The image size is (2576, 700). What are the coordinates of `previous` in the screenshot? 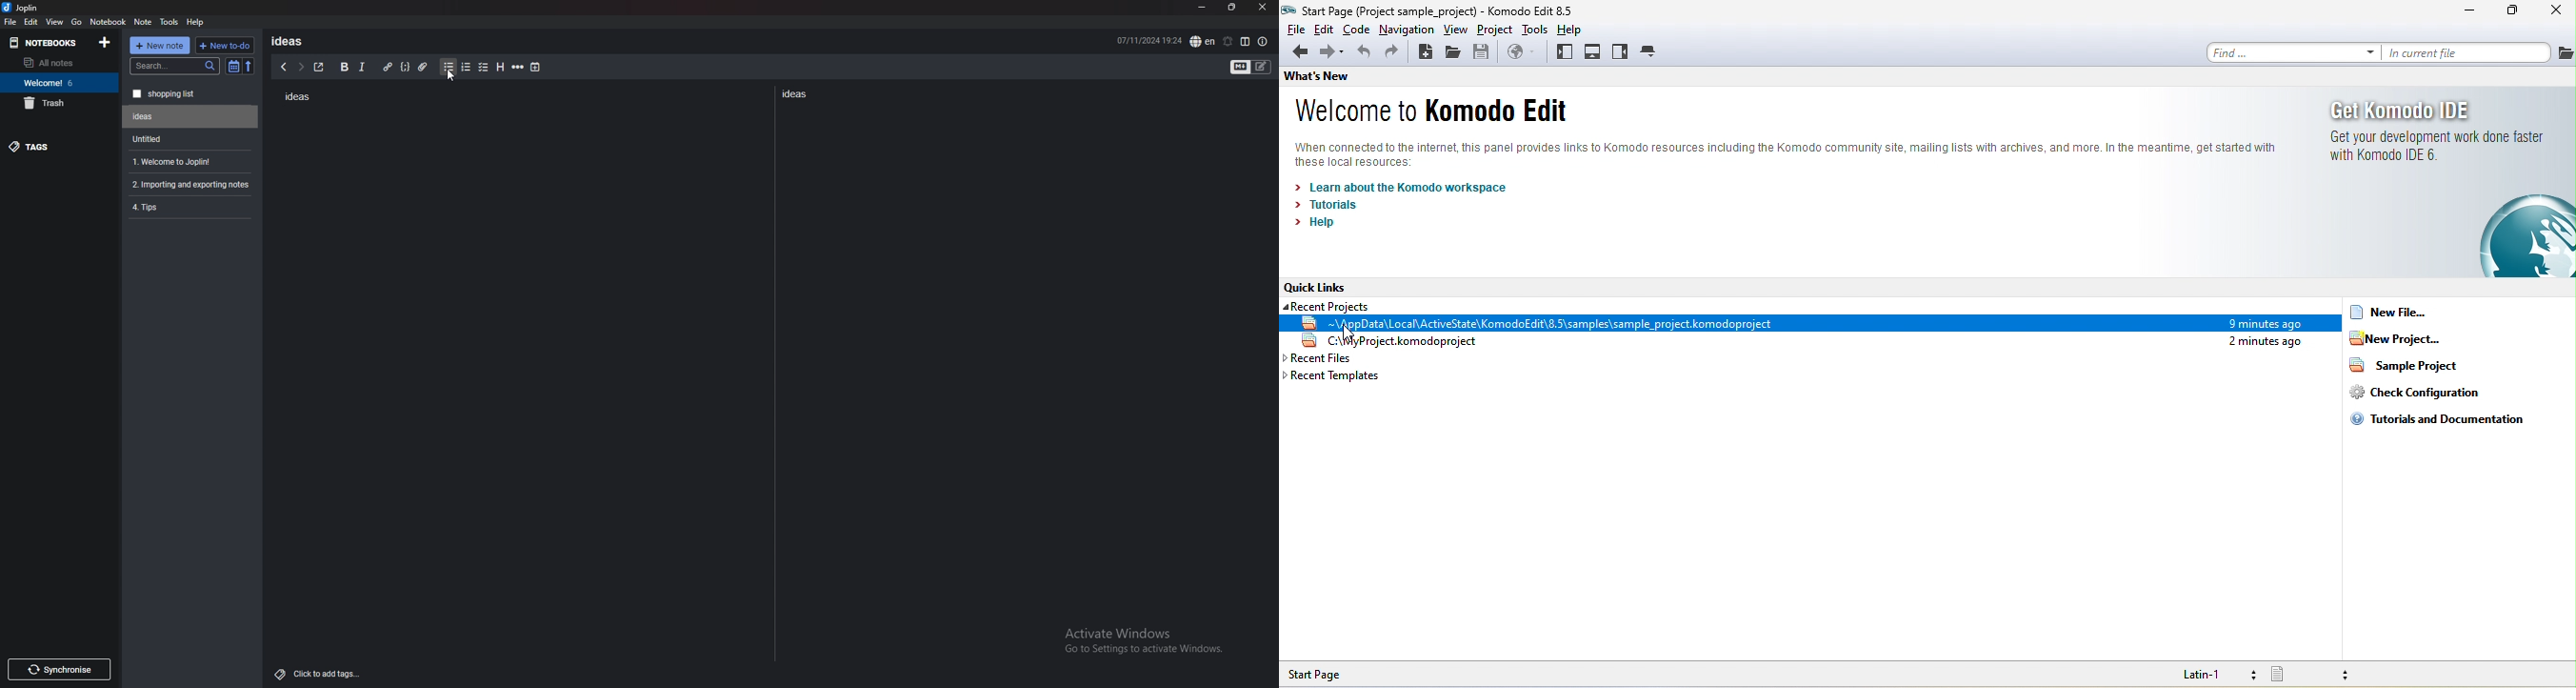 It's located at (283, 67).